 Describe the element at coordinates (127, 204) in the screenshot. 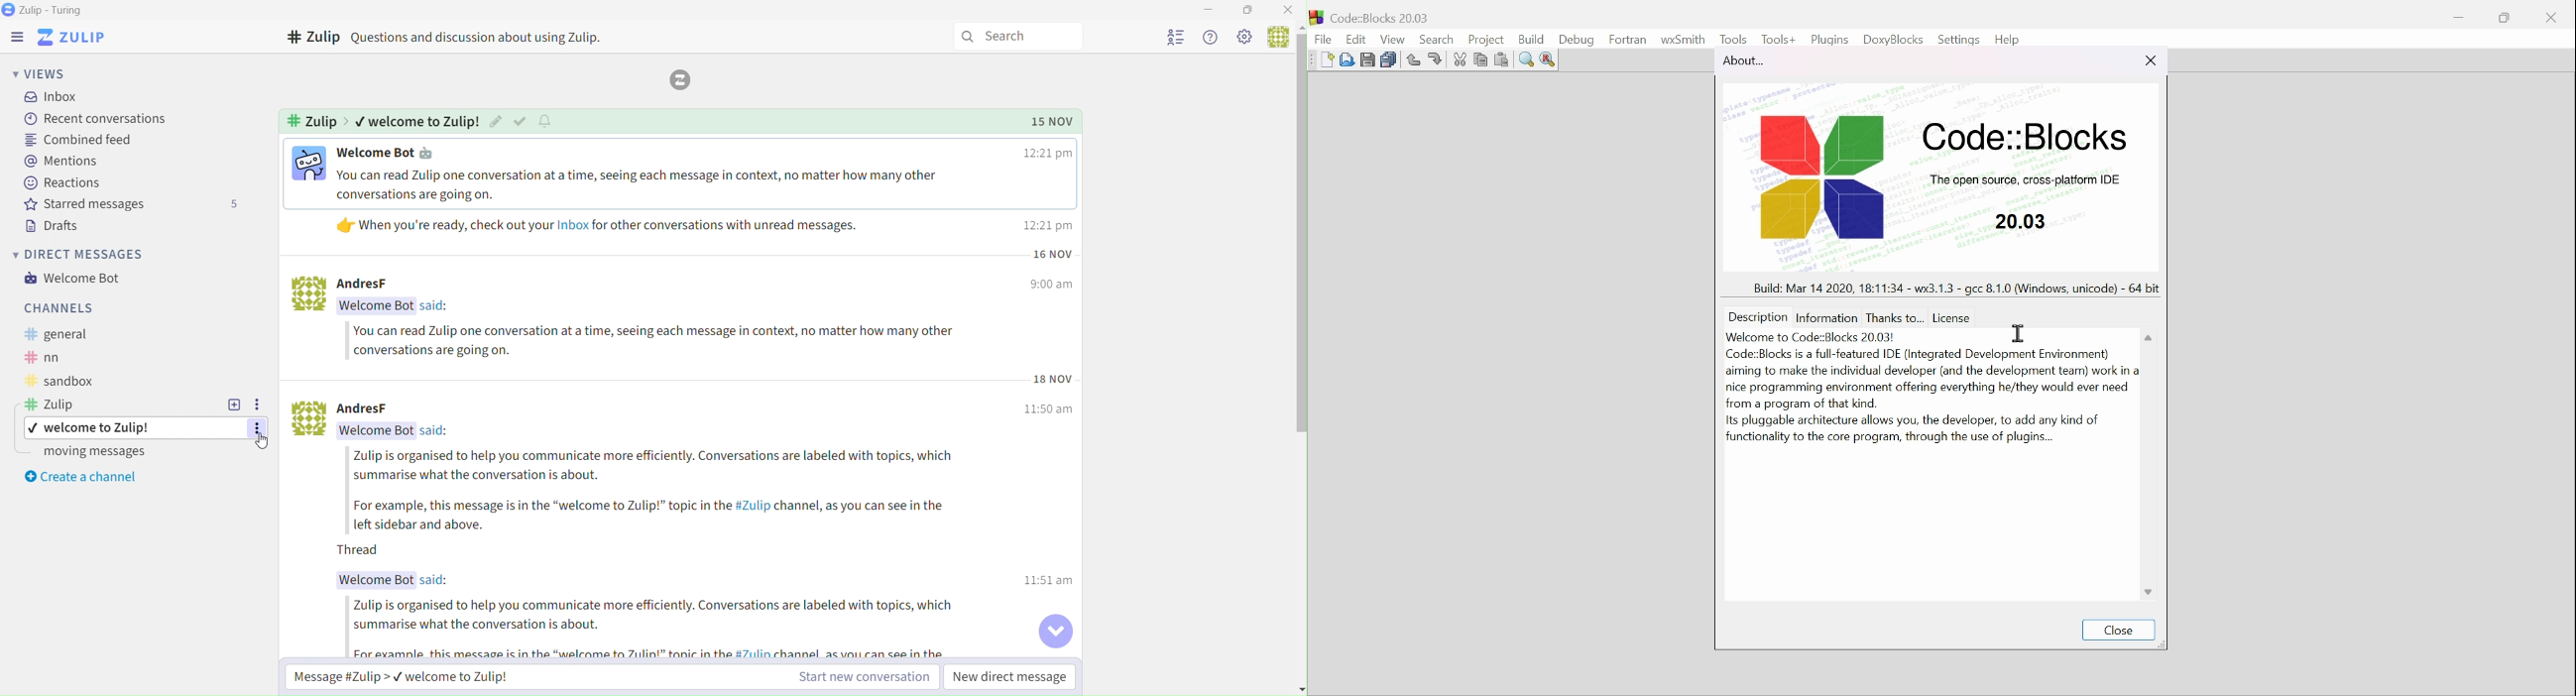

I see `Starred messages` at that location.